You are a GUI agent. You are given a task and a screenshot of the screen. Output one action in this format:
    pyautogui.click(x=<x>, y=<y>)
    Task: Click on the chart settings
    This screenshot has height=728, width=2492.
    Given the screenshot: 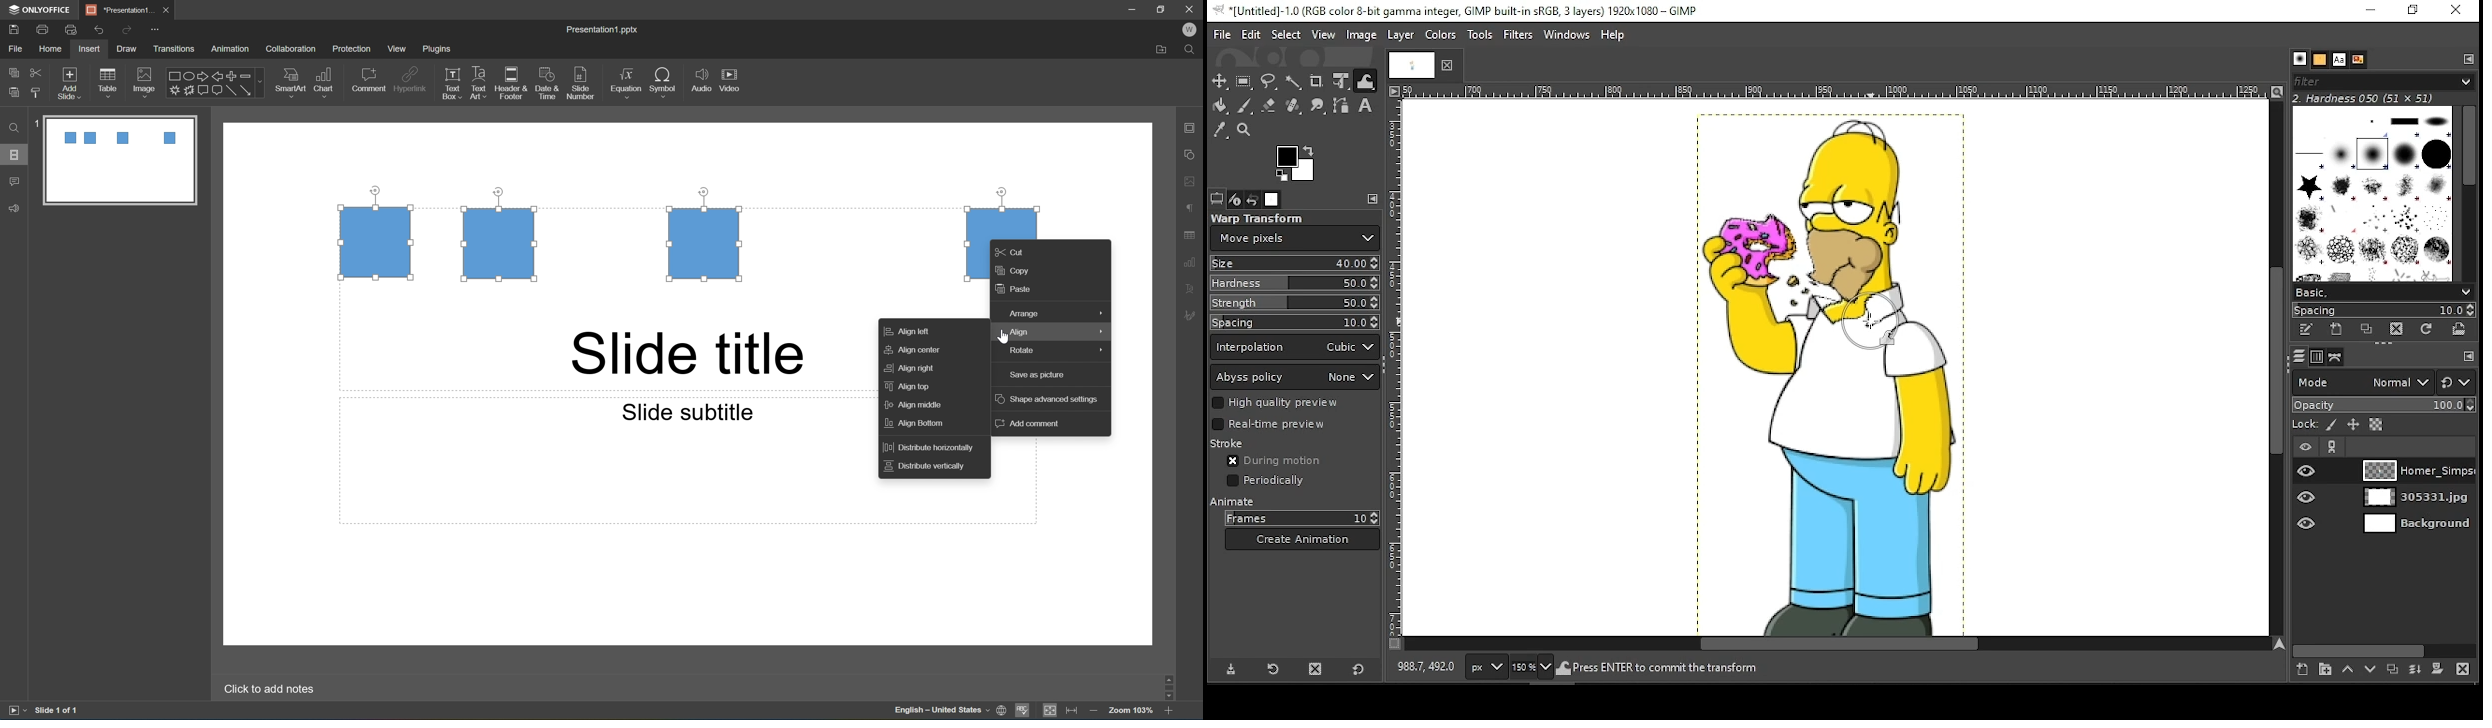 What is the action you would take?
    pyautogui.click(x=1194, y=261)
    